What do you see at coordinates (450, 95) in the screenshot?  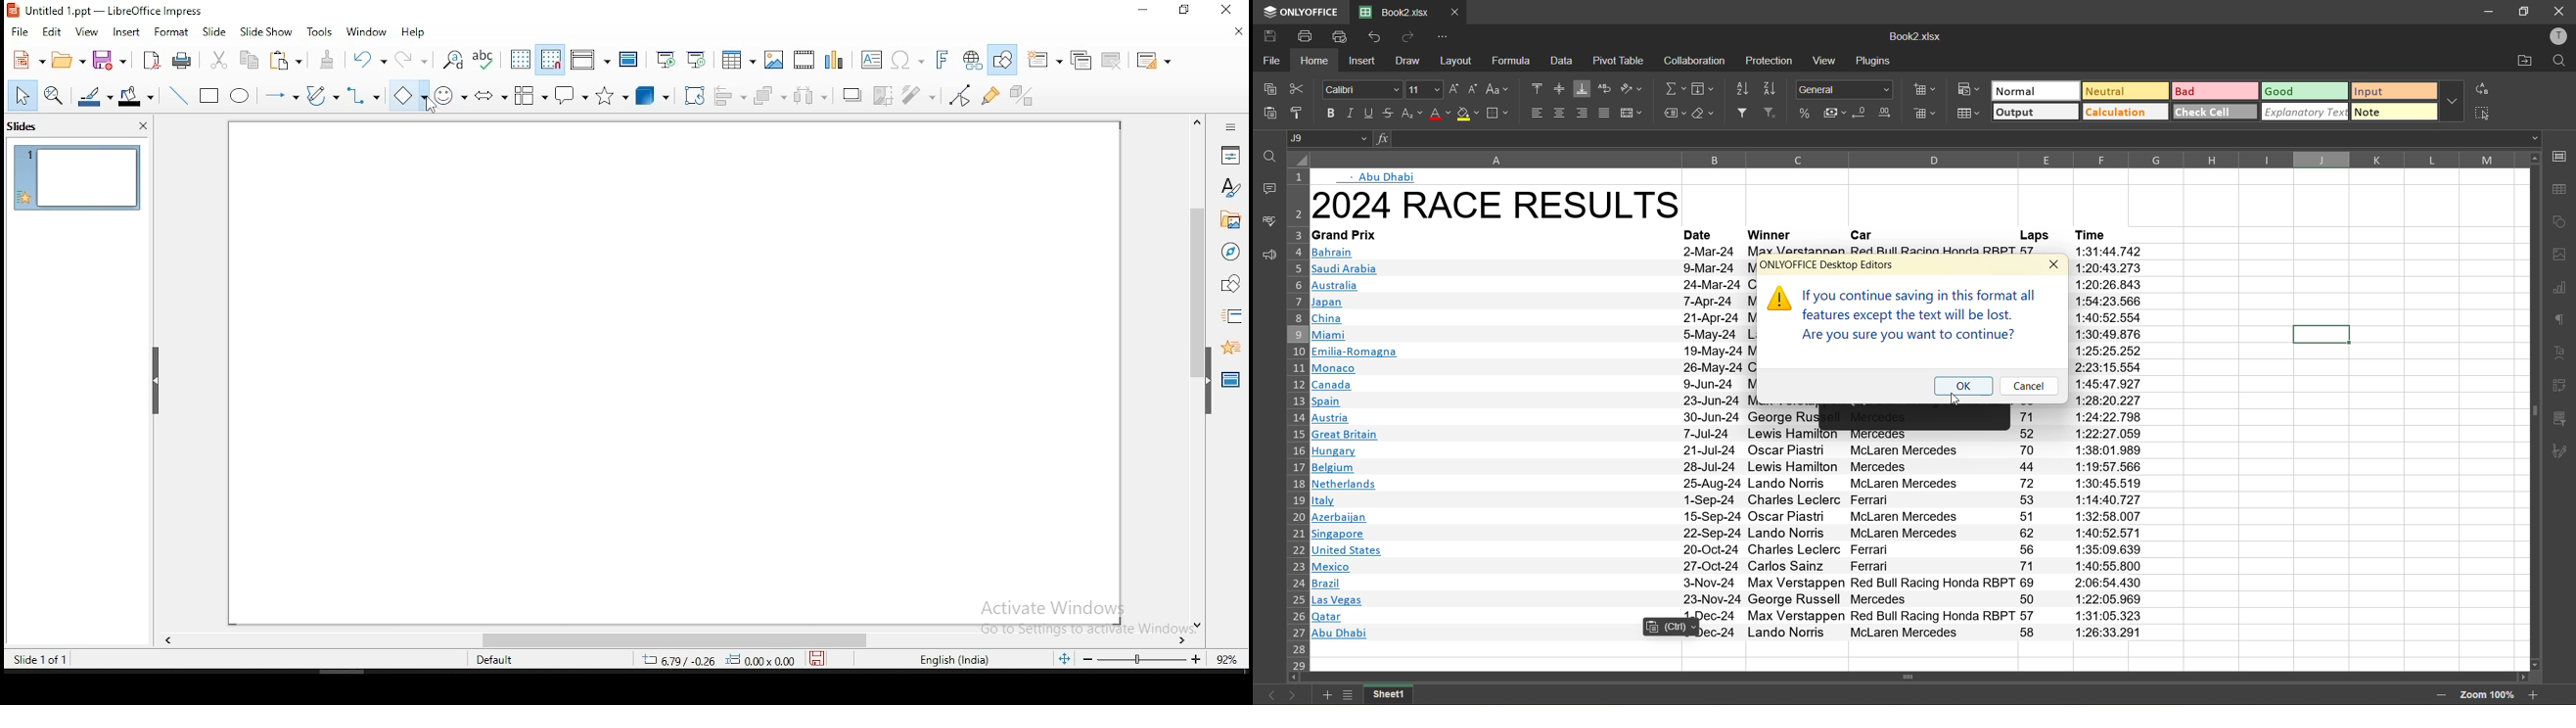 I see `symbol shapes` at bounding box center [450, 95].